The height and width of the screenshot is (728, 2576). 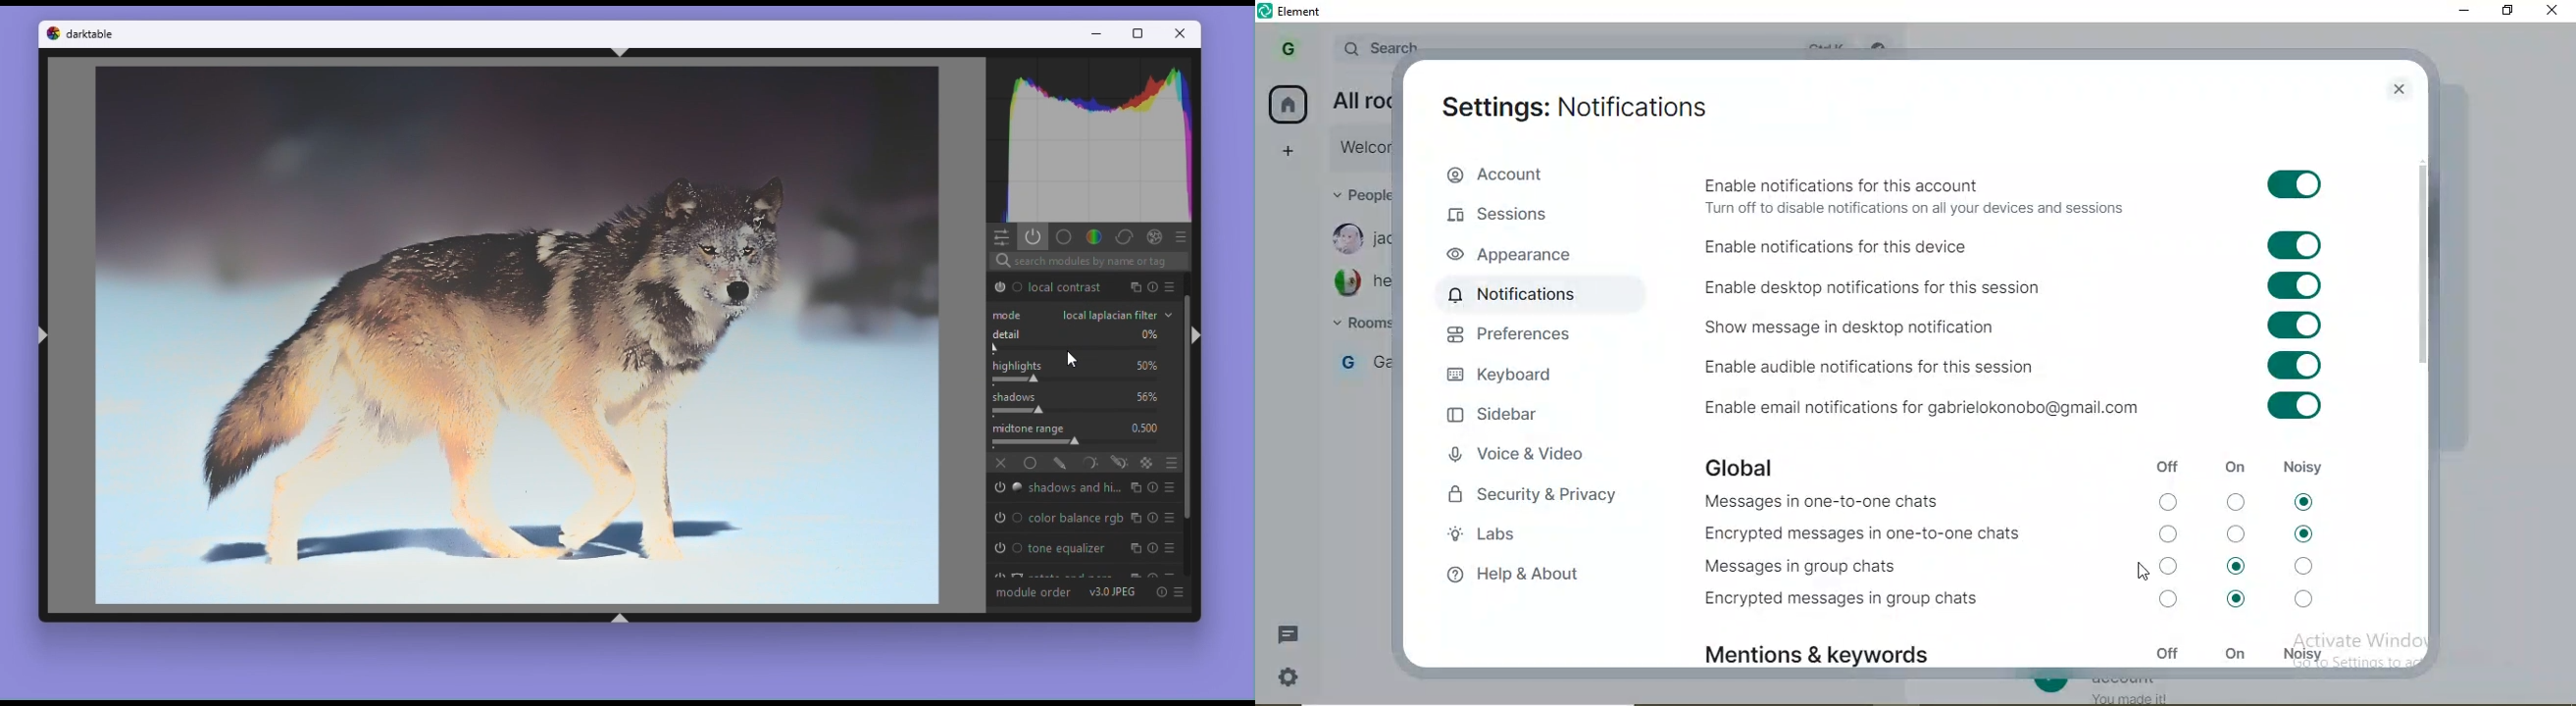 What do you see at coordinates (1382, 281) in the screenshot?
I see `hector73` at bounding box center [1382, 281].